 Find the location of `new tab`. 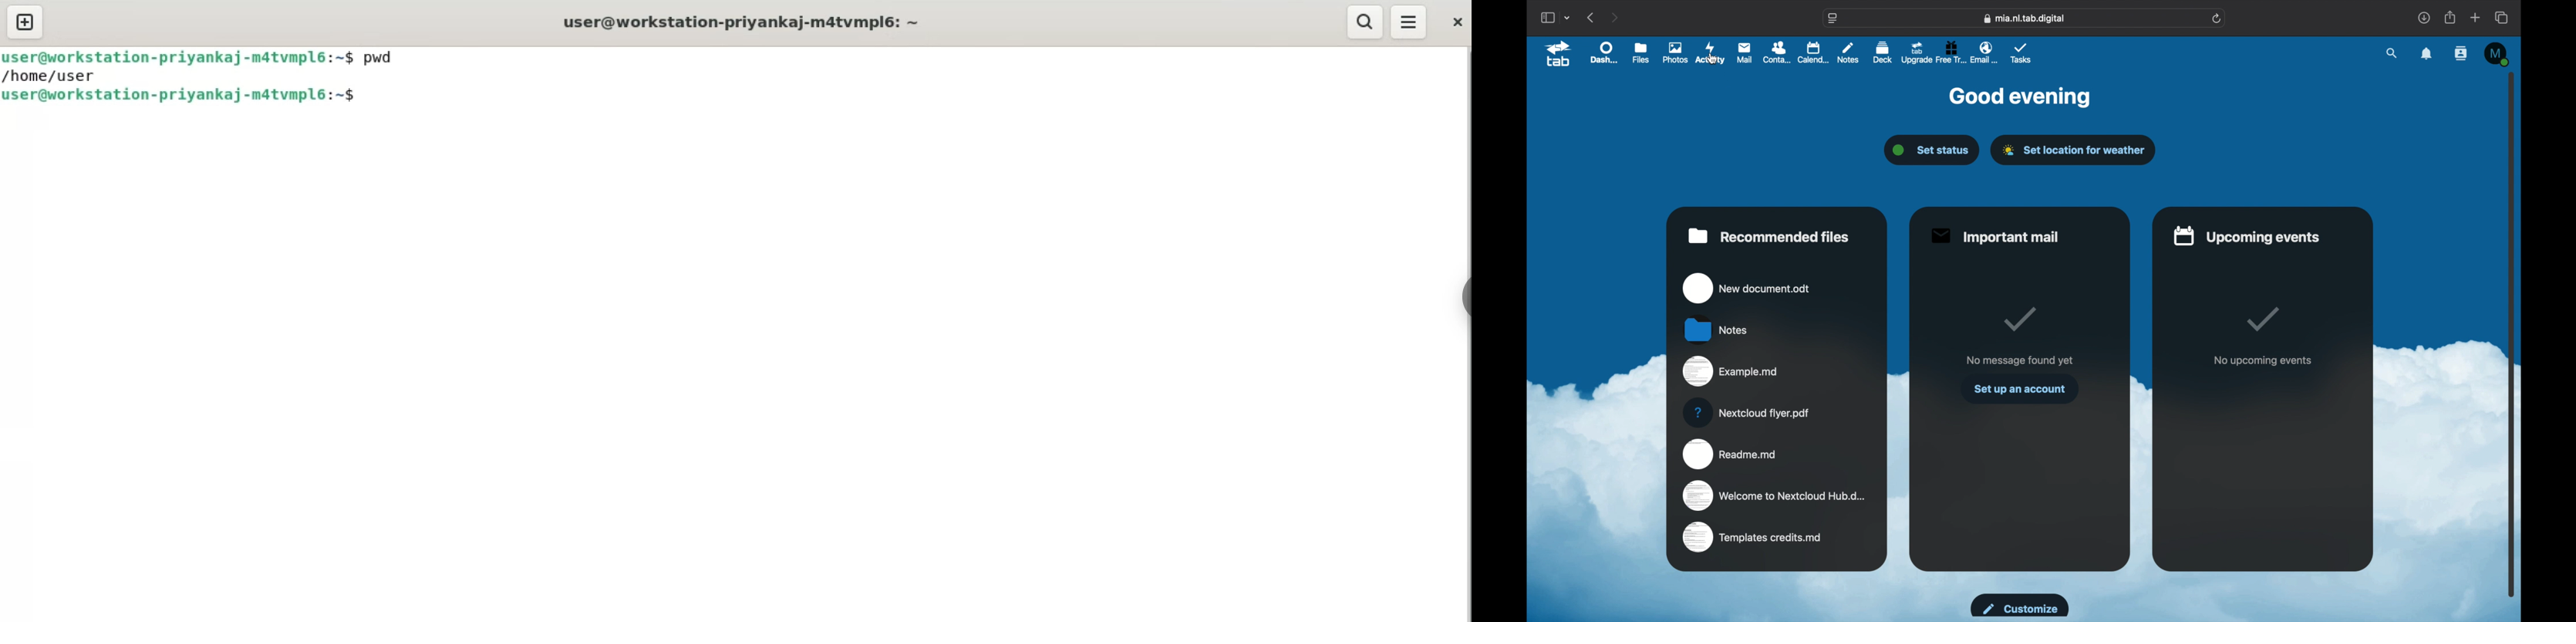

new tab is located at coordinates (2476, 17).